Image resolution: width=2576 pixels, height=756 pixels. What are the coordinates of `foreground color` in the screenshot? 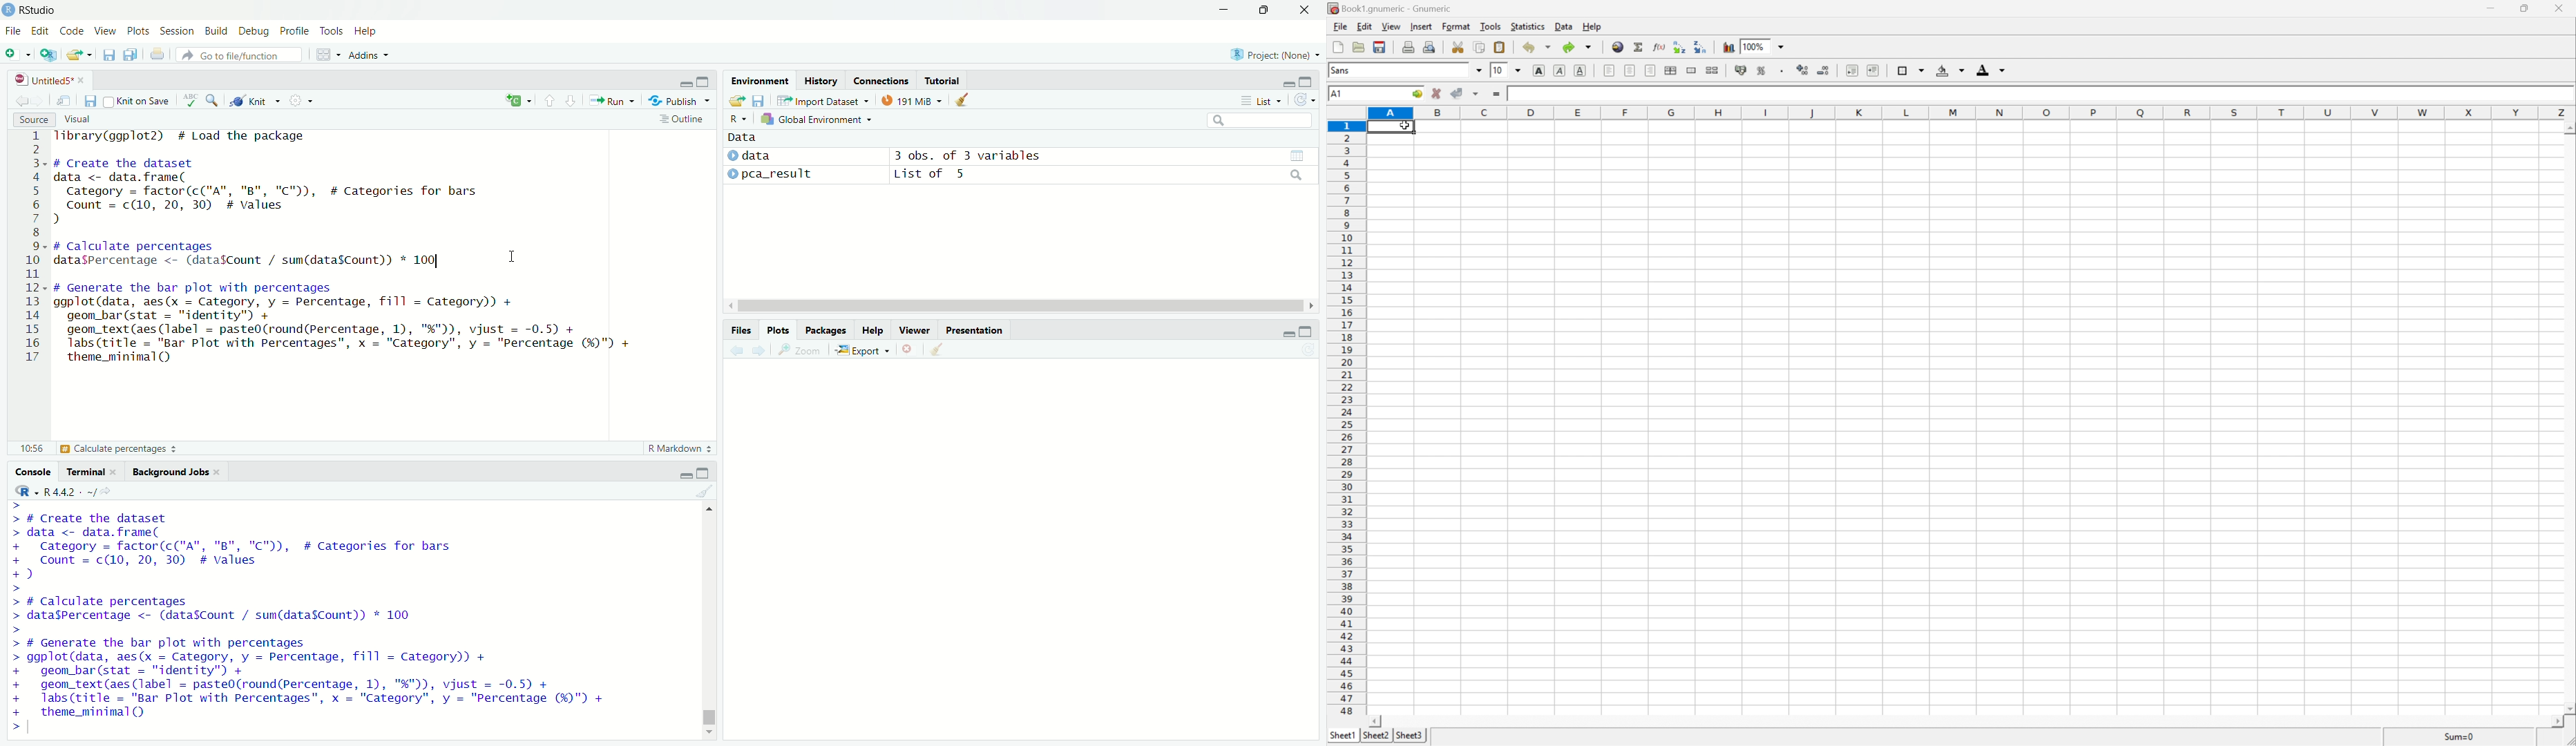 It's located at (1991, 69).